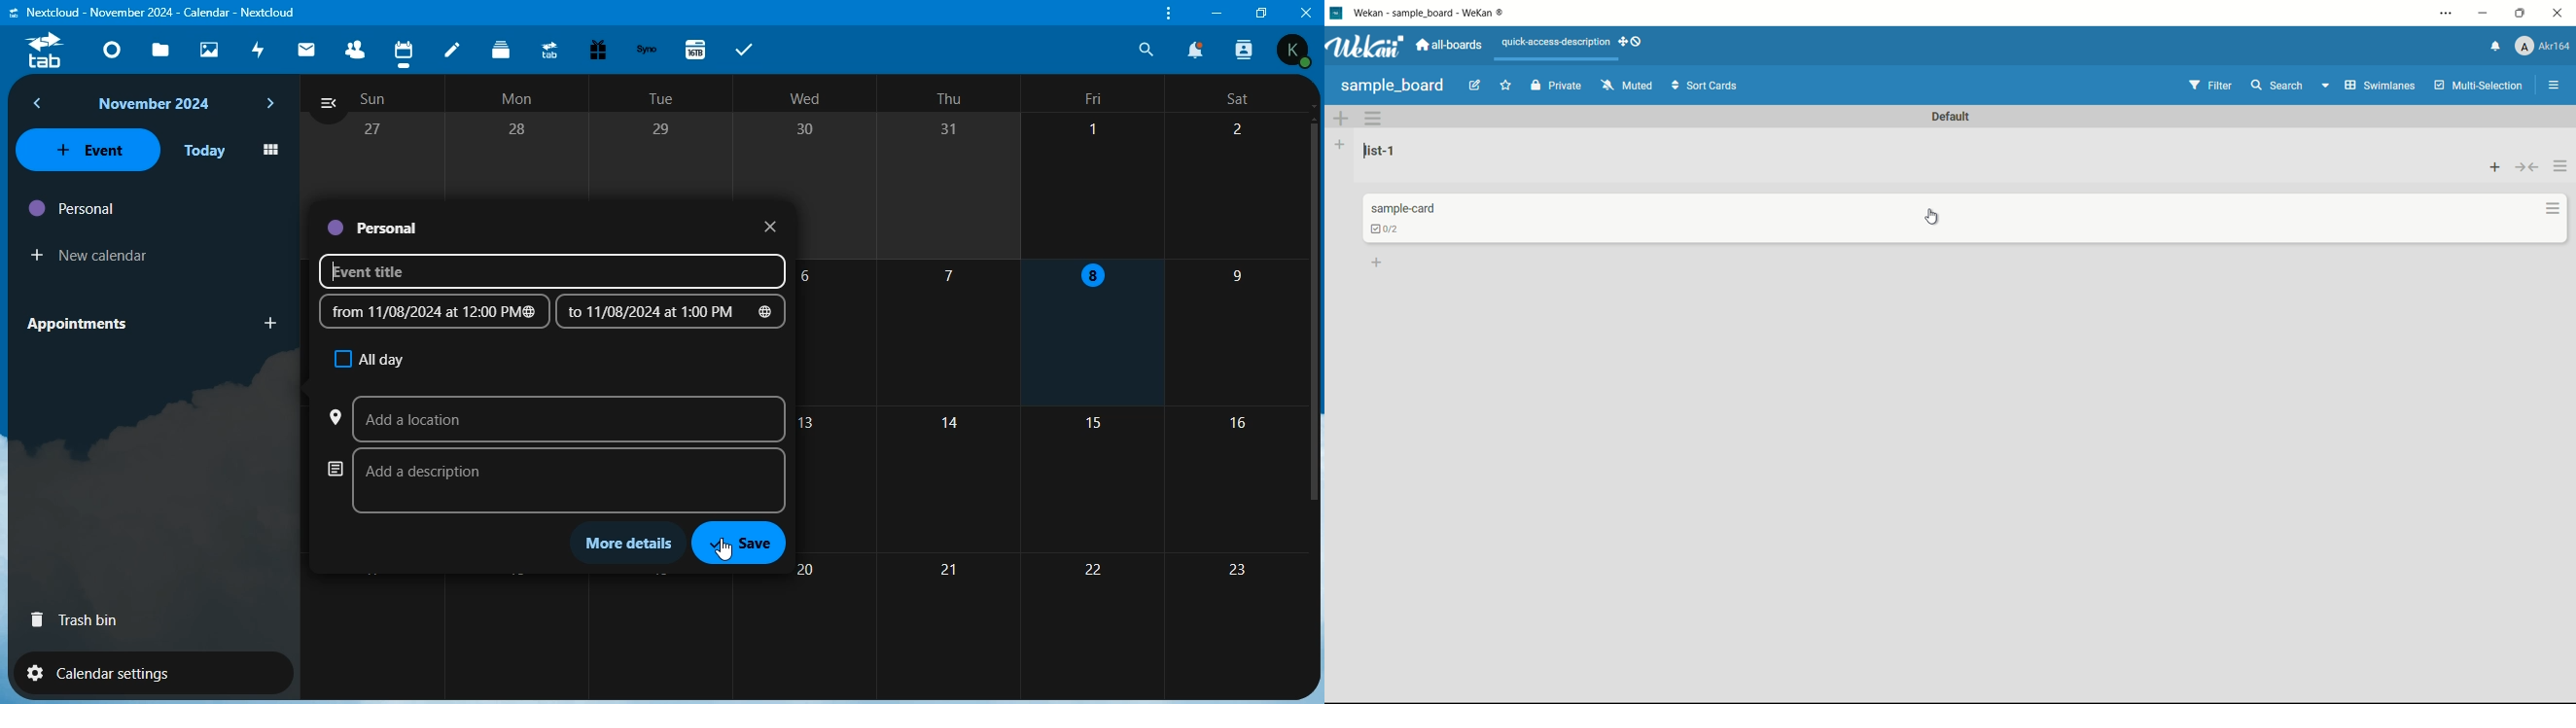 The image size is (2576, 728). Describe the element at coordinates (110, 46) in the screenshot. I see `dashboard` at that location.